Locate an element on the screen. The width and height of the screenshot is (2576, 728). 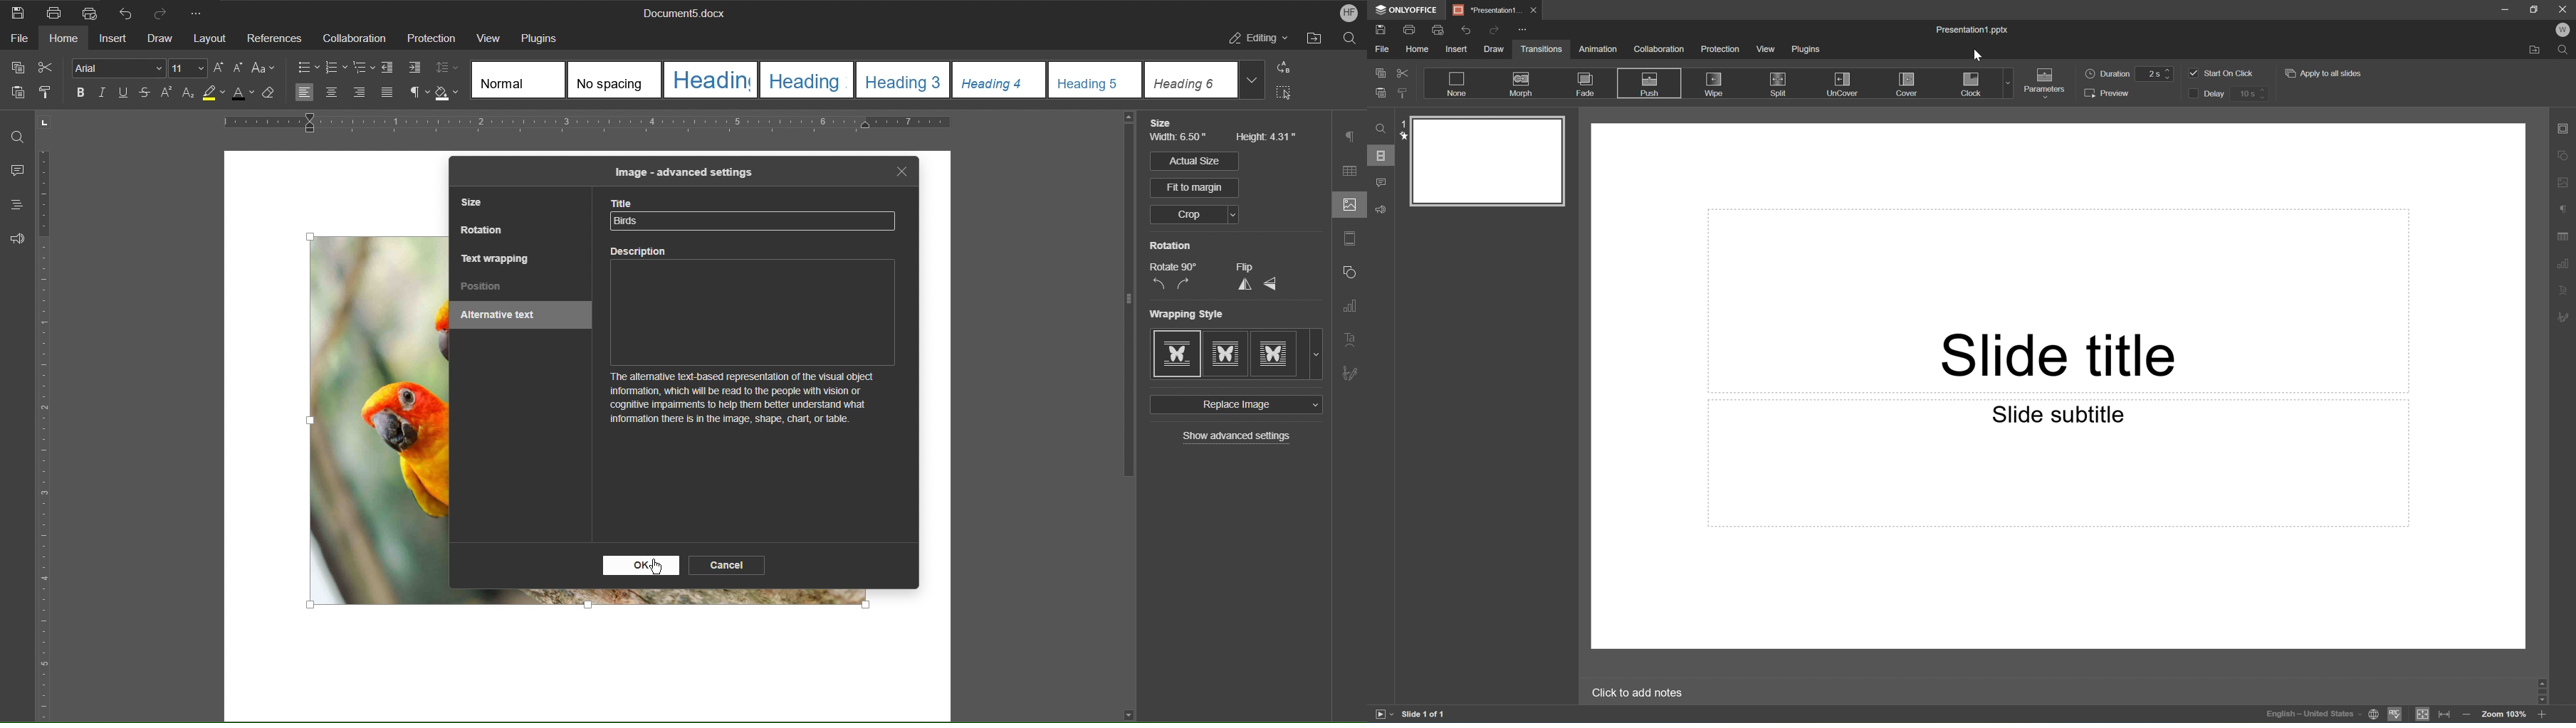
Fit to width is located at coordinates (2446, 715).